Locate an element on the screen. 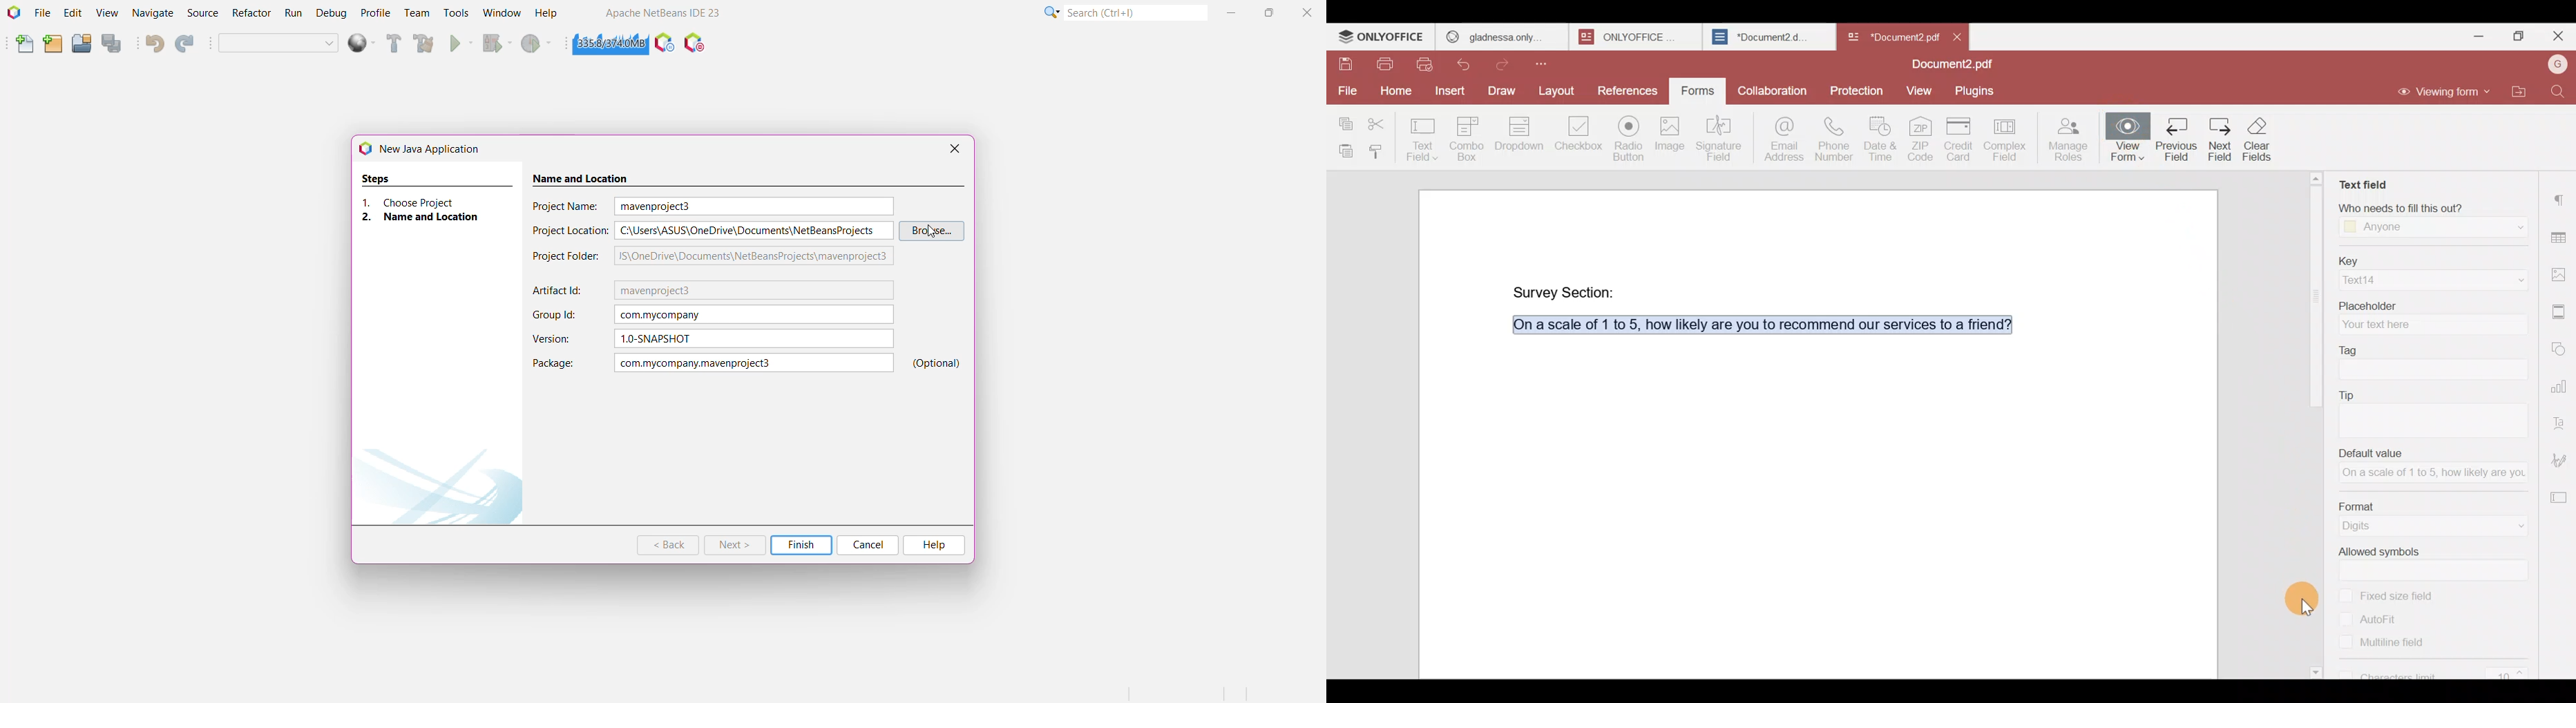  Allowed symbols is located at coordinates (2431, 551).